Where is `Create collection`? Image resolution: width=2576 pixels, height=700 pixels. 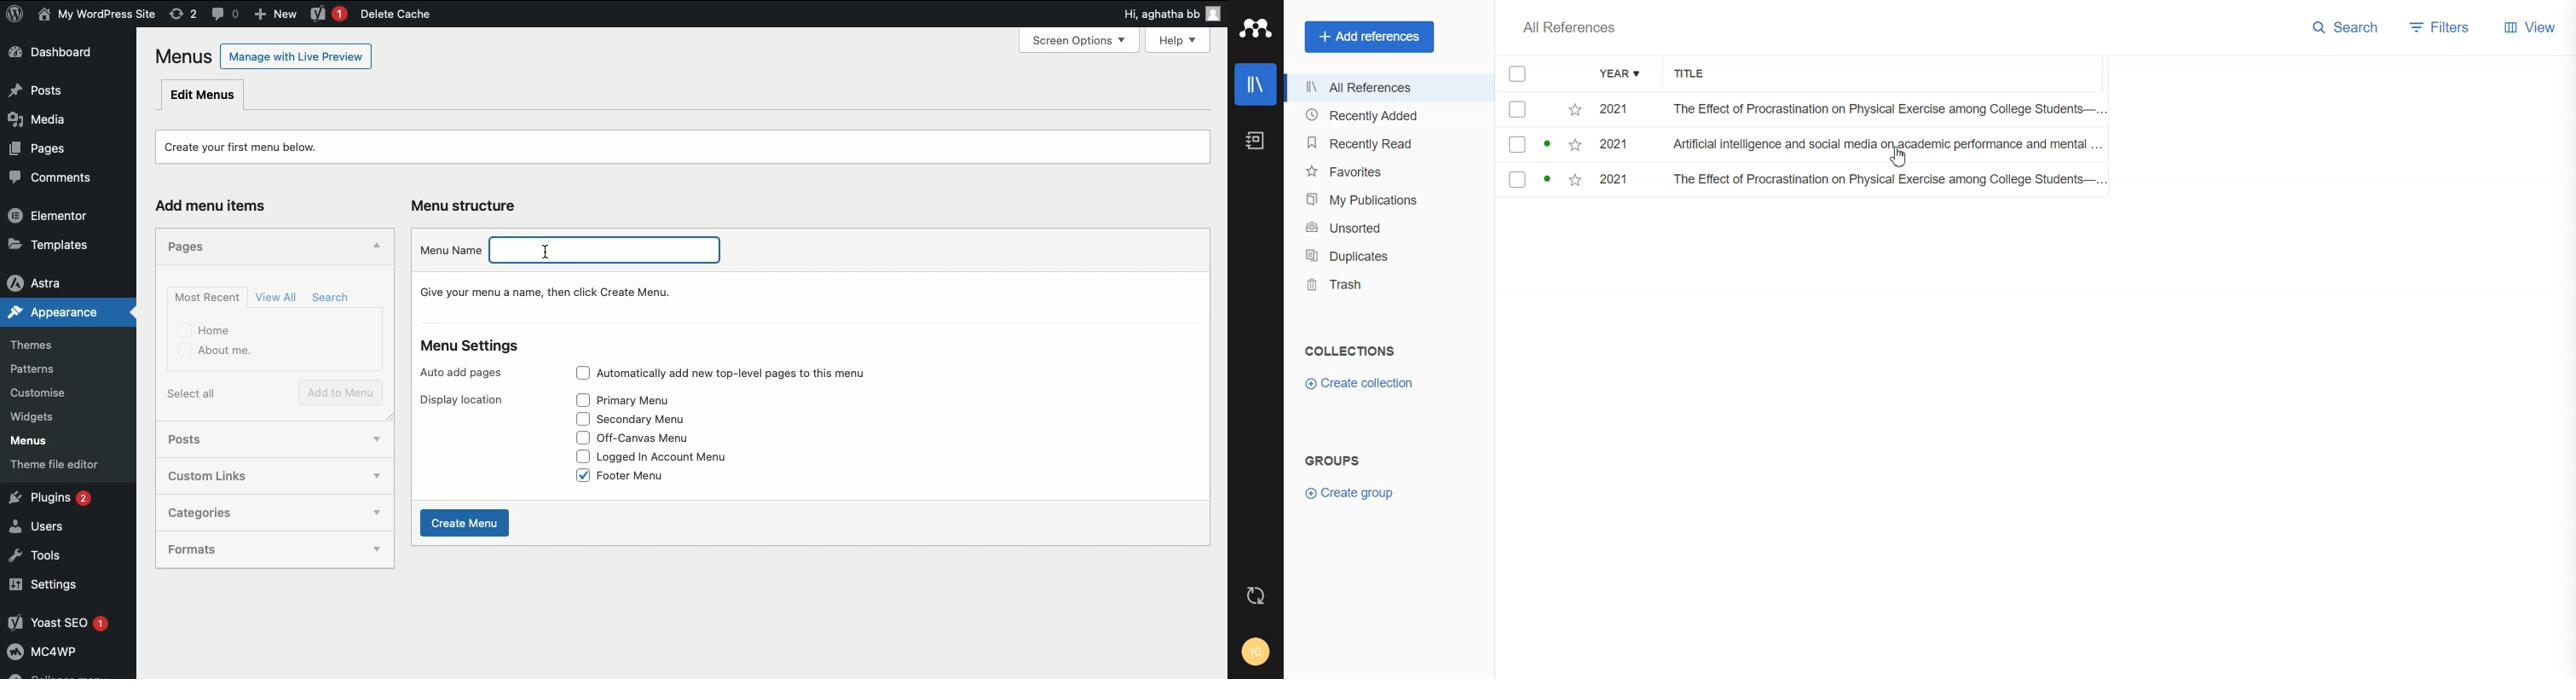
Create collection is located at coordinates (1359, 384).